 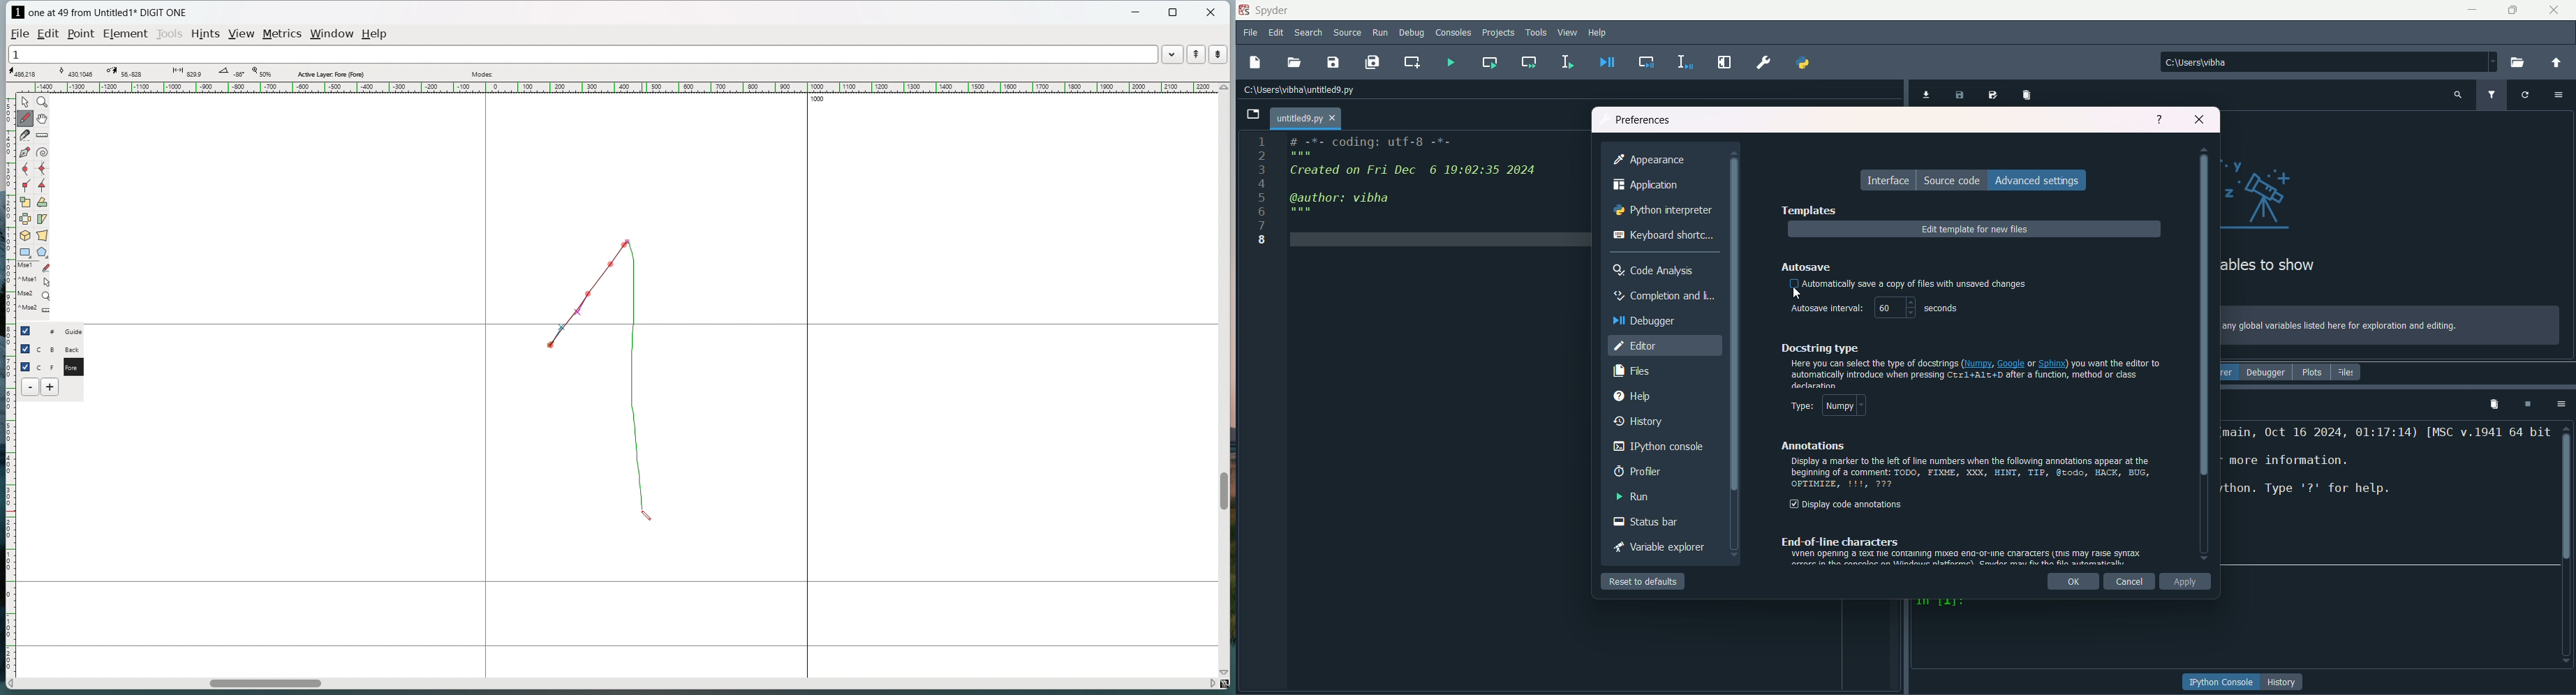 I want to click on text, so click(x=1972, y=474).